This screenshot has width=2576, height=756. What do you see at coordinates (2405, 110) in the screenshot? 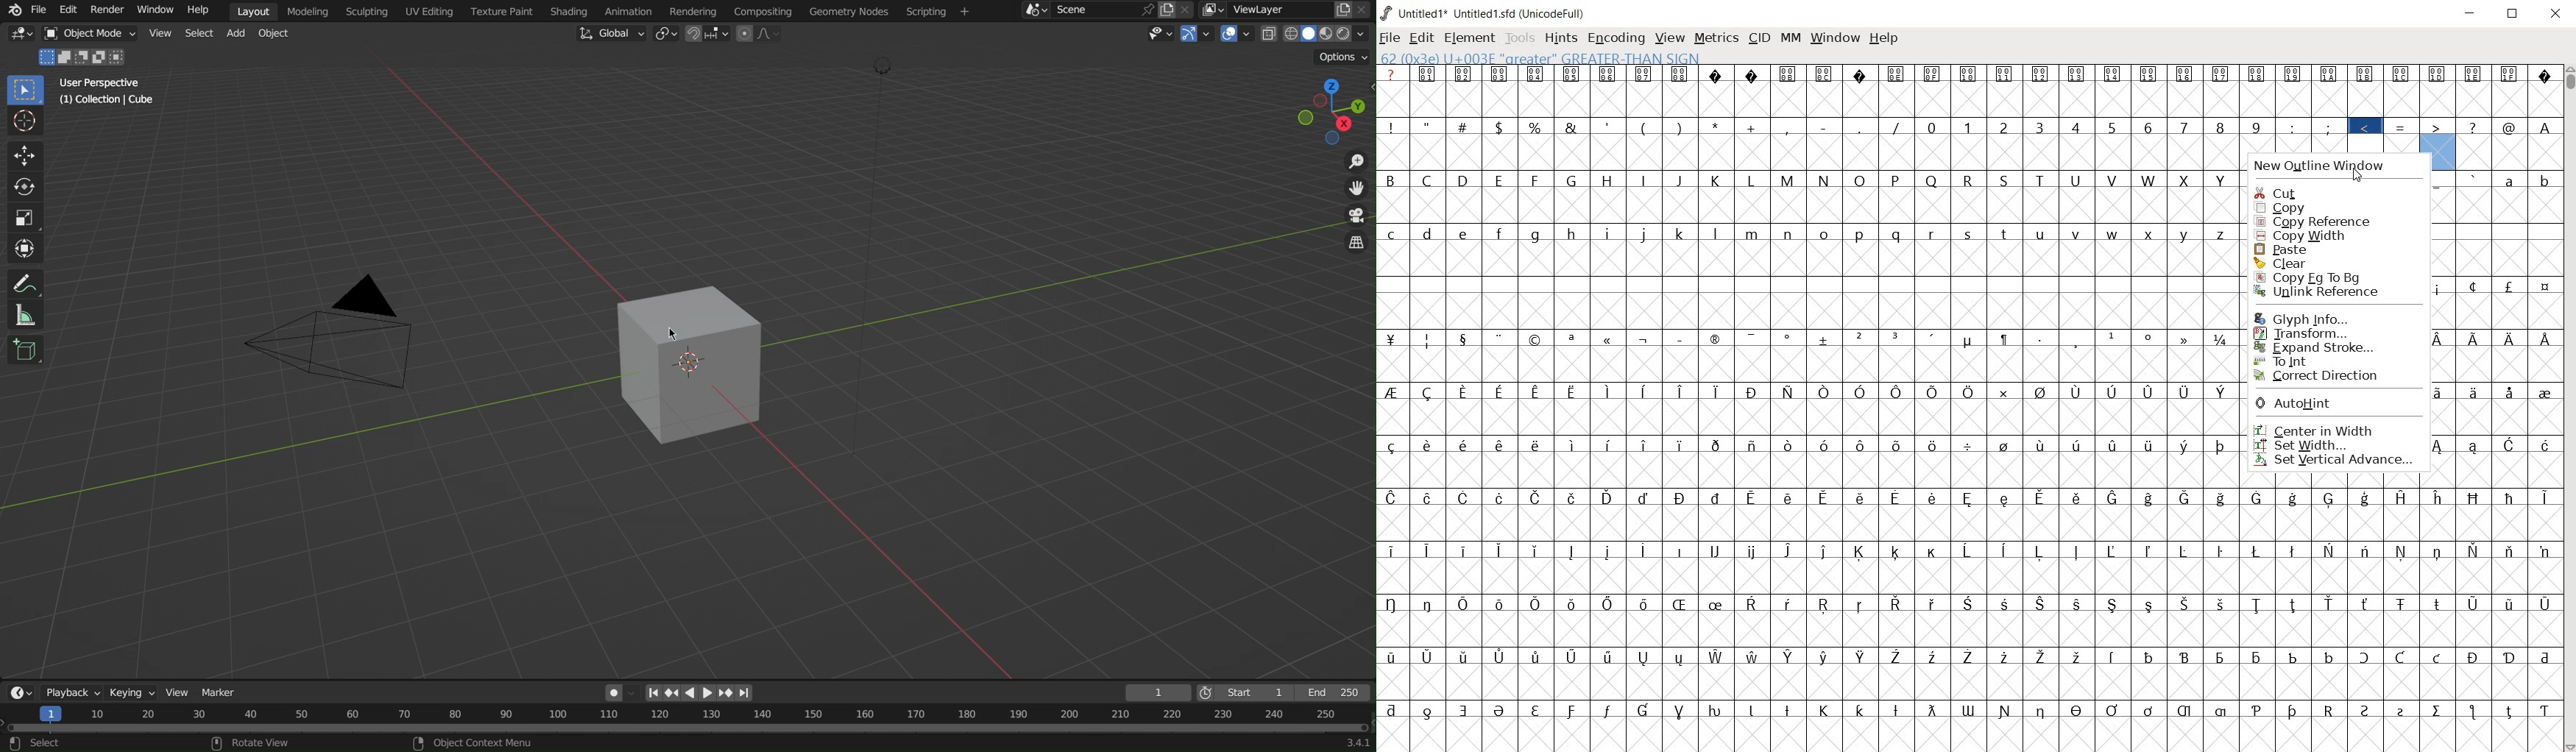
I see `glyps` at bounding box center [2405, 110].